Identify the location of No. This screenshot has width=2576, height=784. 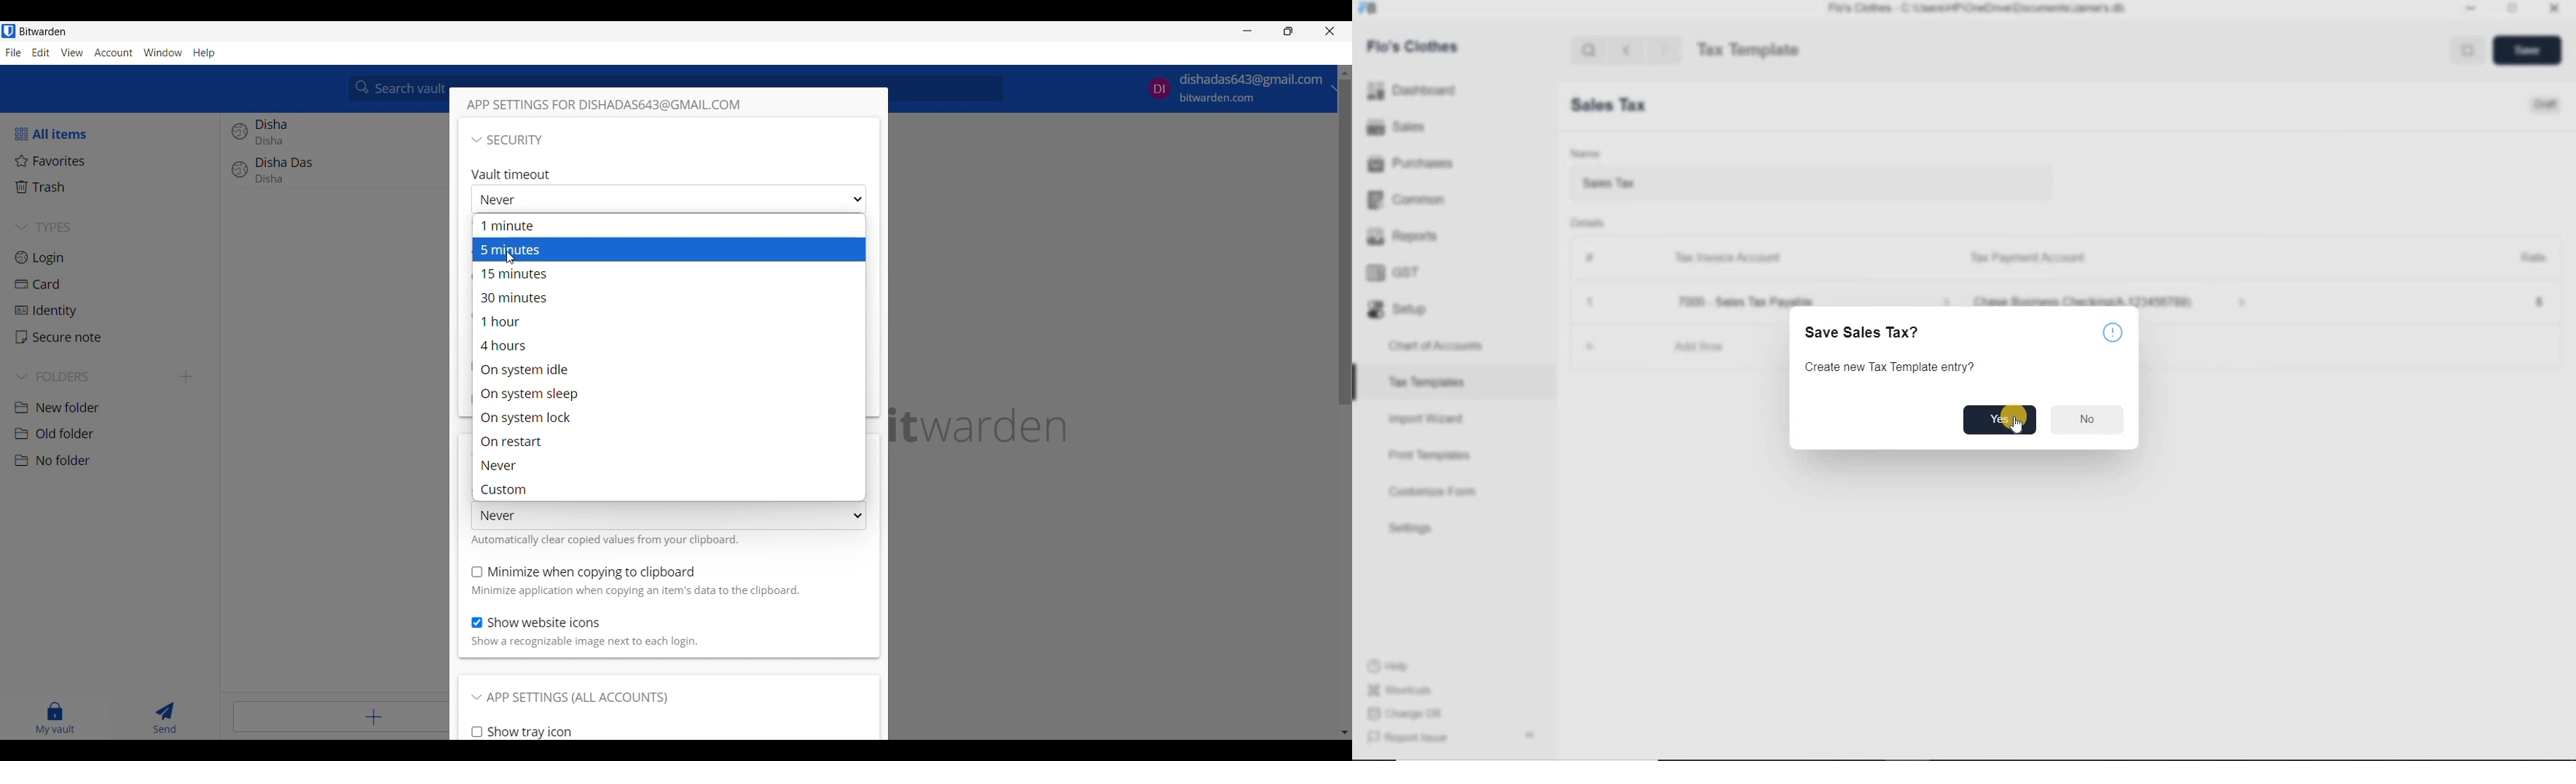
(2088, 419).